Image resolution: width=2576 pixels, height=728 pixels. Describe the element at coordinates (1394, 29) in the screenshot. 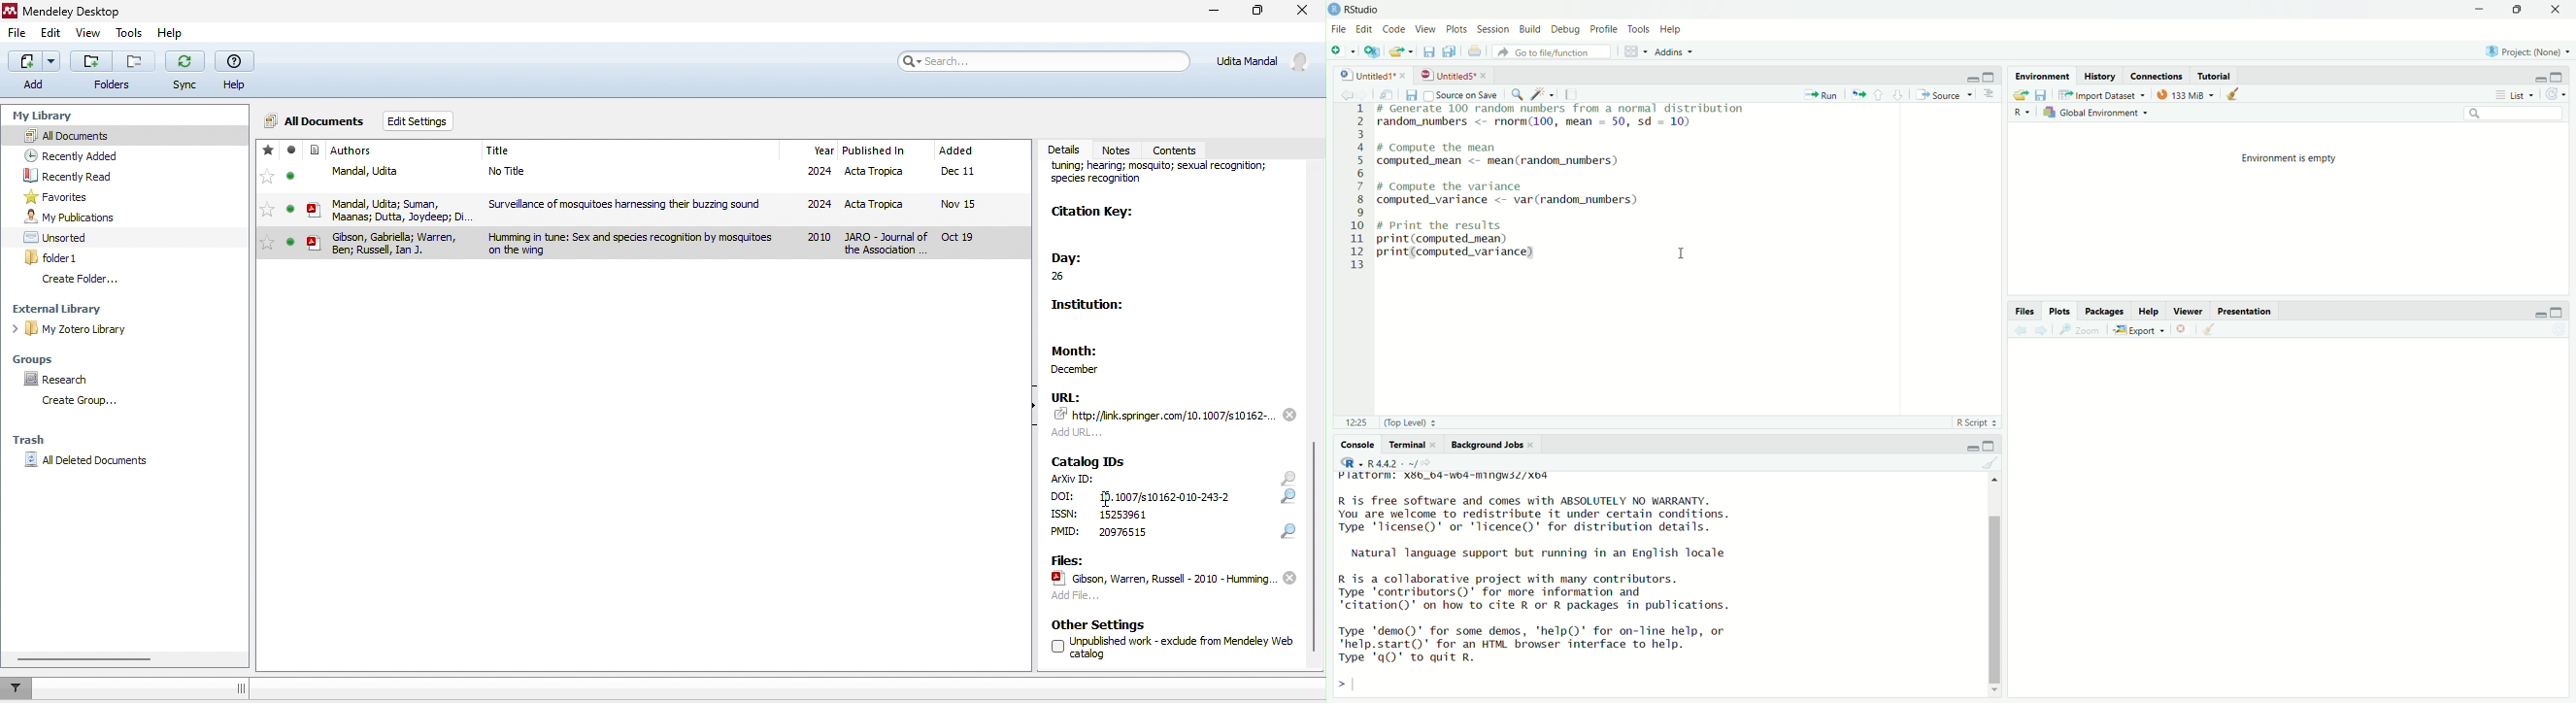

I see `code` at that location.